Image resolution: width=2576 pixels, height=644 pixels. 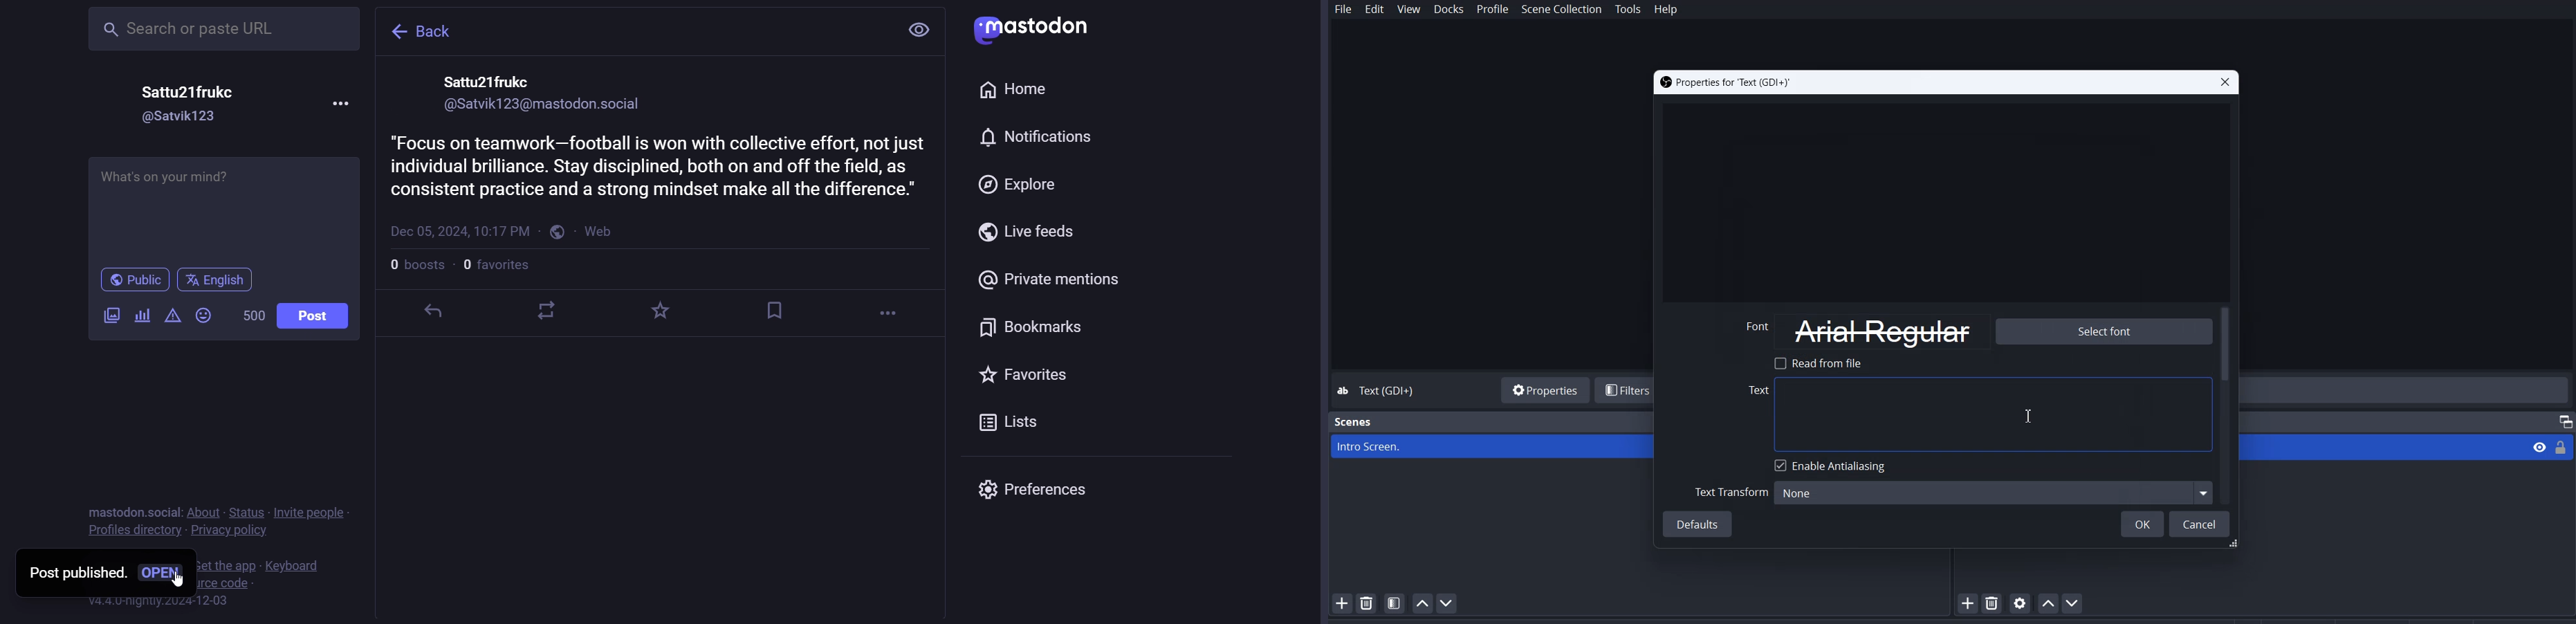 What do you see at coordinates (663, 166) in the screenshot?
I see `advise published` at bounding box center [663, 166].